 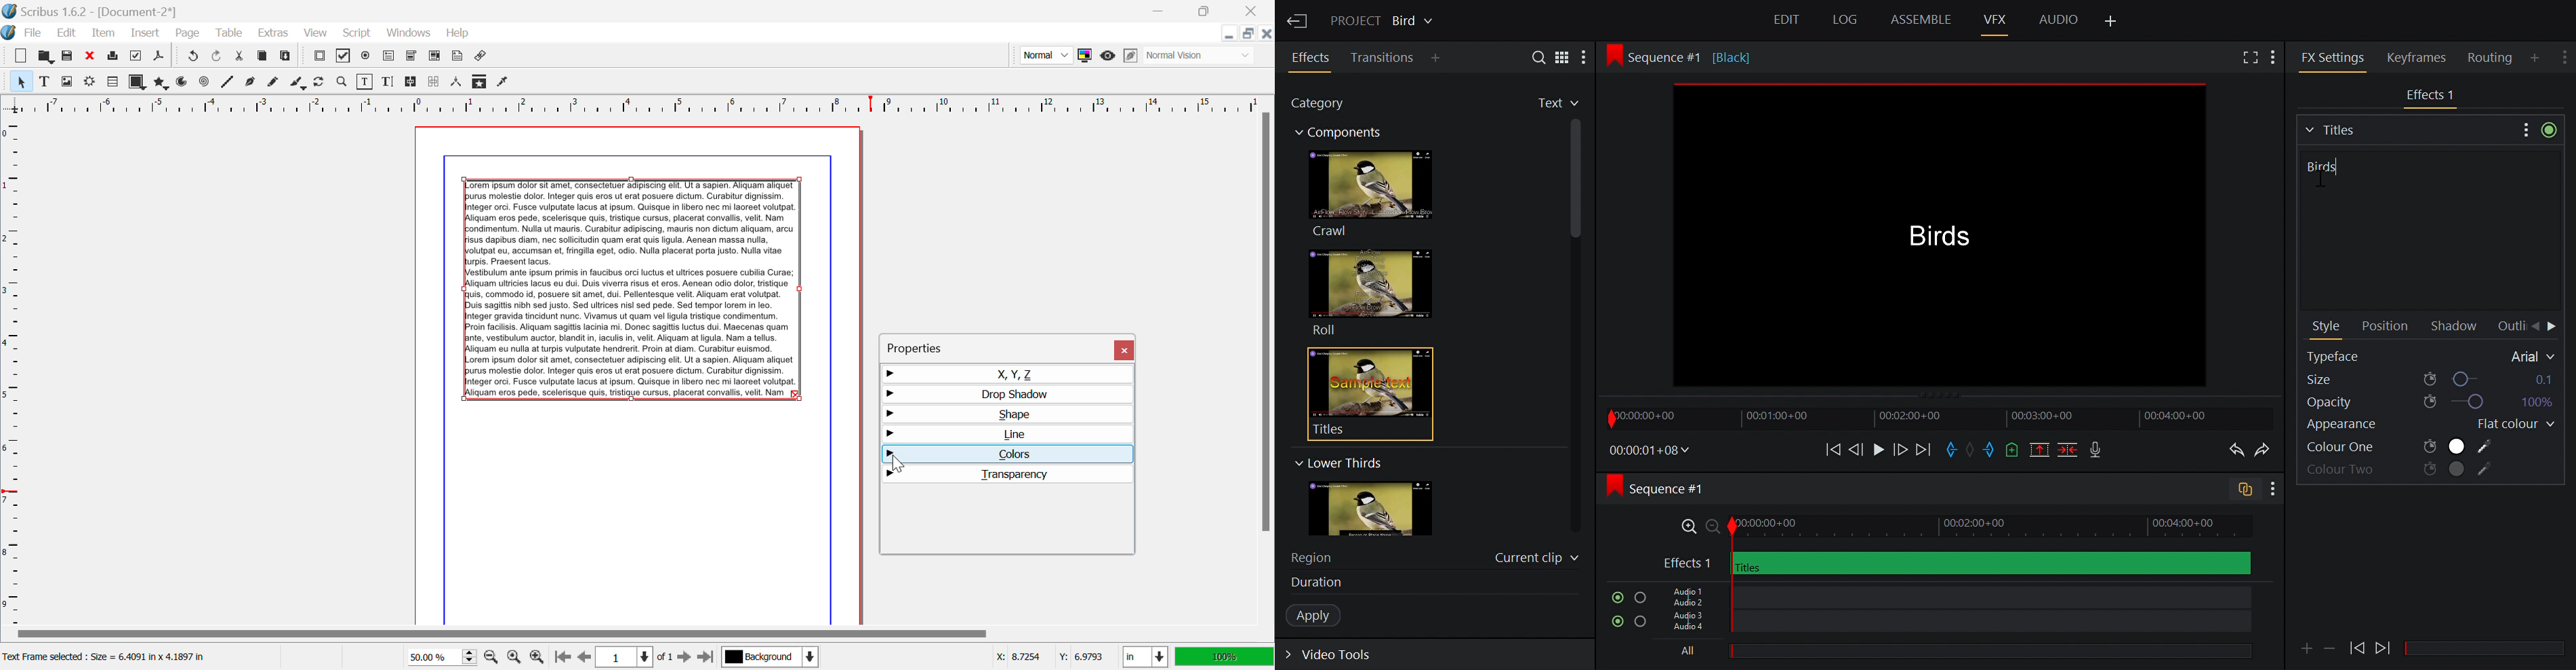 What do you see at coordinates (388, 82) in the screenshot?
I see `Edit Text with Story Editor` at bounding box center [388, 82].